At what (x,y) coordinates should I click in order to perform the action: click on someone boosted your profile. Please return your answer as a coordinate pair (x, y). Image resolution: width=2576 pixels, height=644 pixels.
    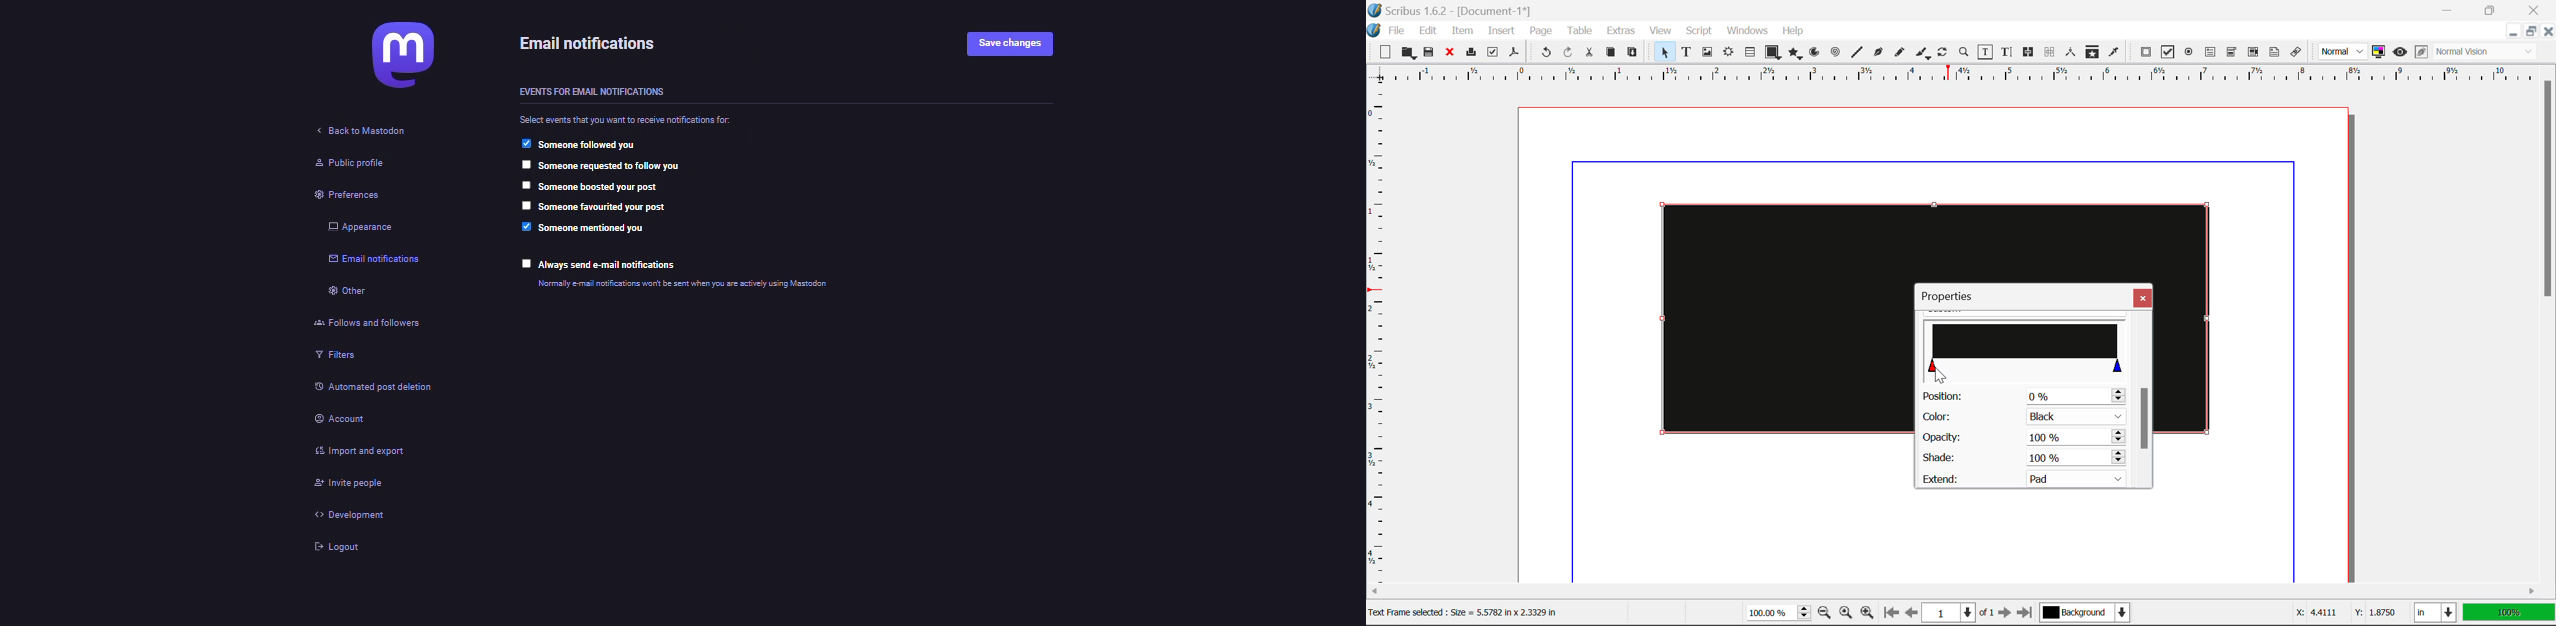
    Looking at the image, I should click on (603, 187).